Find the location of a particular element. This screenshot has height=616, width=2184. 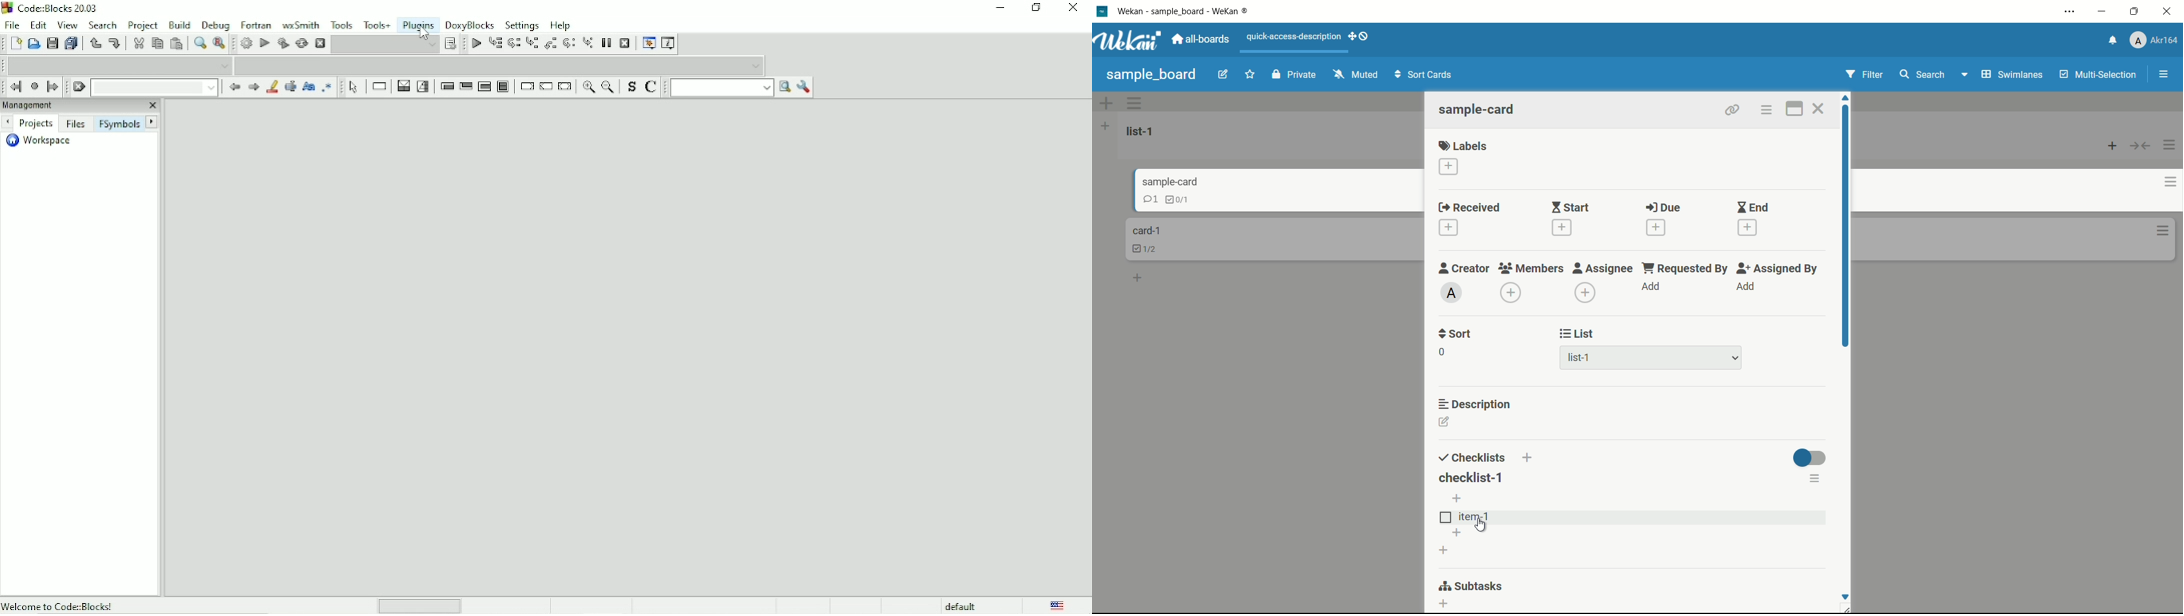

open or close sidebar is located at coordinates (2164, 74).